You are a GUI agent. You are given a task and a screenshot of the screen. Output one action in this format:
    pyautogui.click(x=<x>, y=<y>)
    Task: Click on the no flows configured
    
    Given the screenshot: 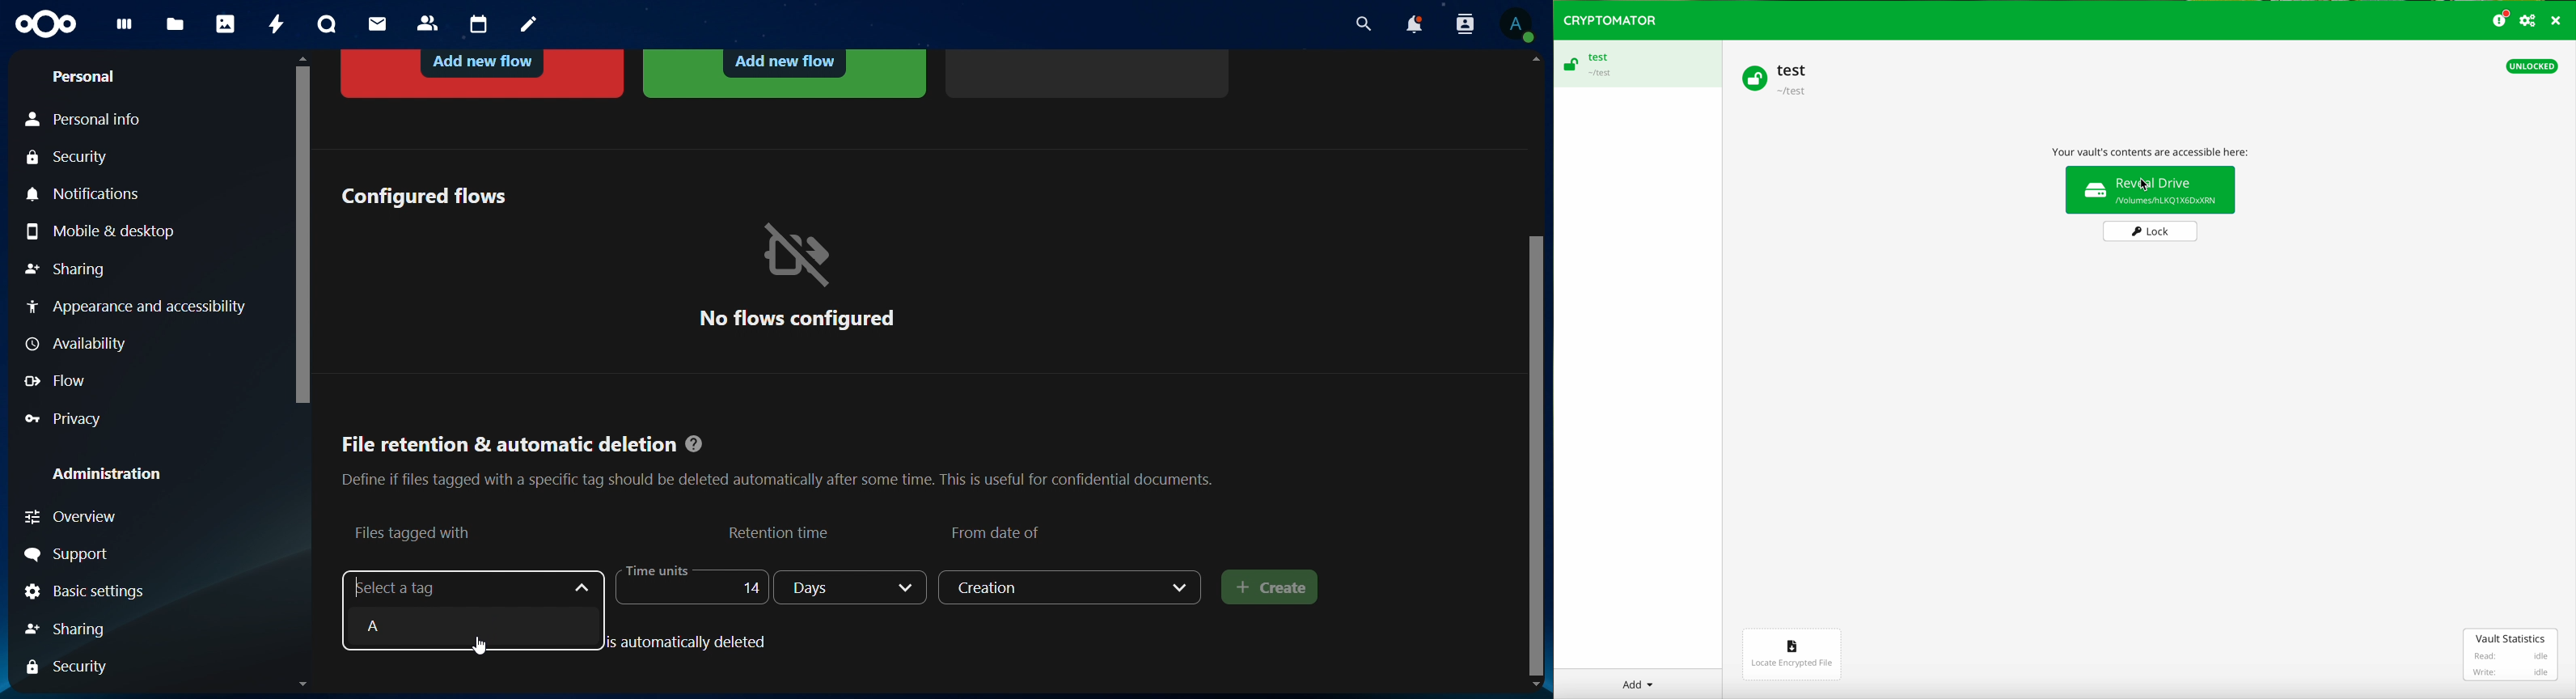 What is the action you would take?
    pyautogui.click(x=797, y=274)
    